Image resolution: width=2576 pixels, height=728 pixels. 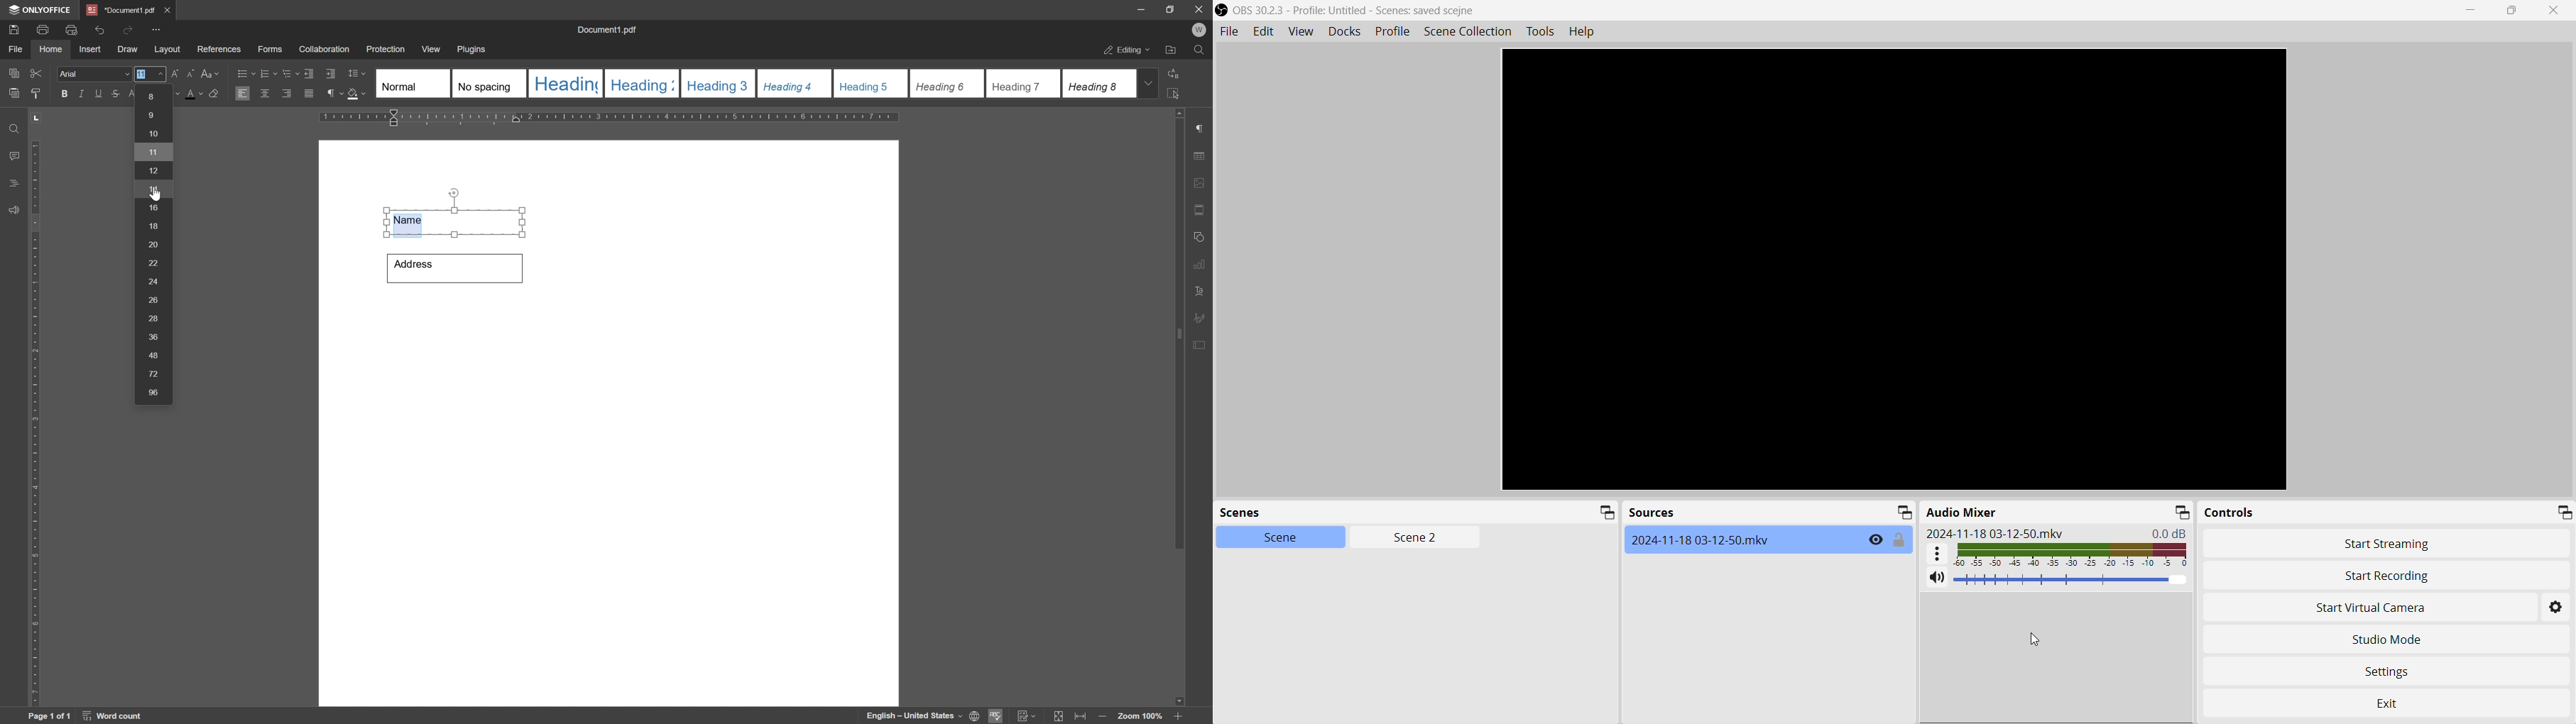 I want to click on Audio Mixer, so click(x=1963, y=512).